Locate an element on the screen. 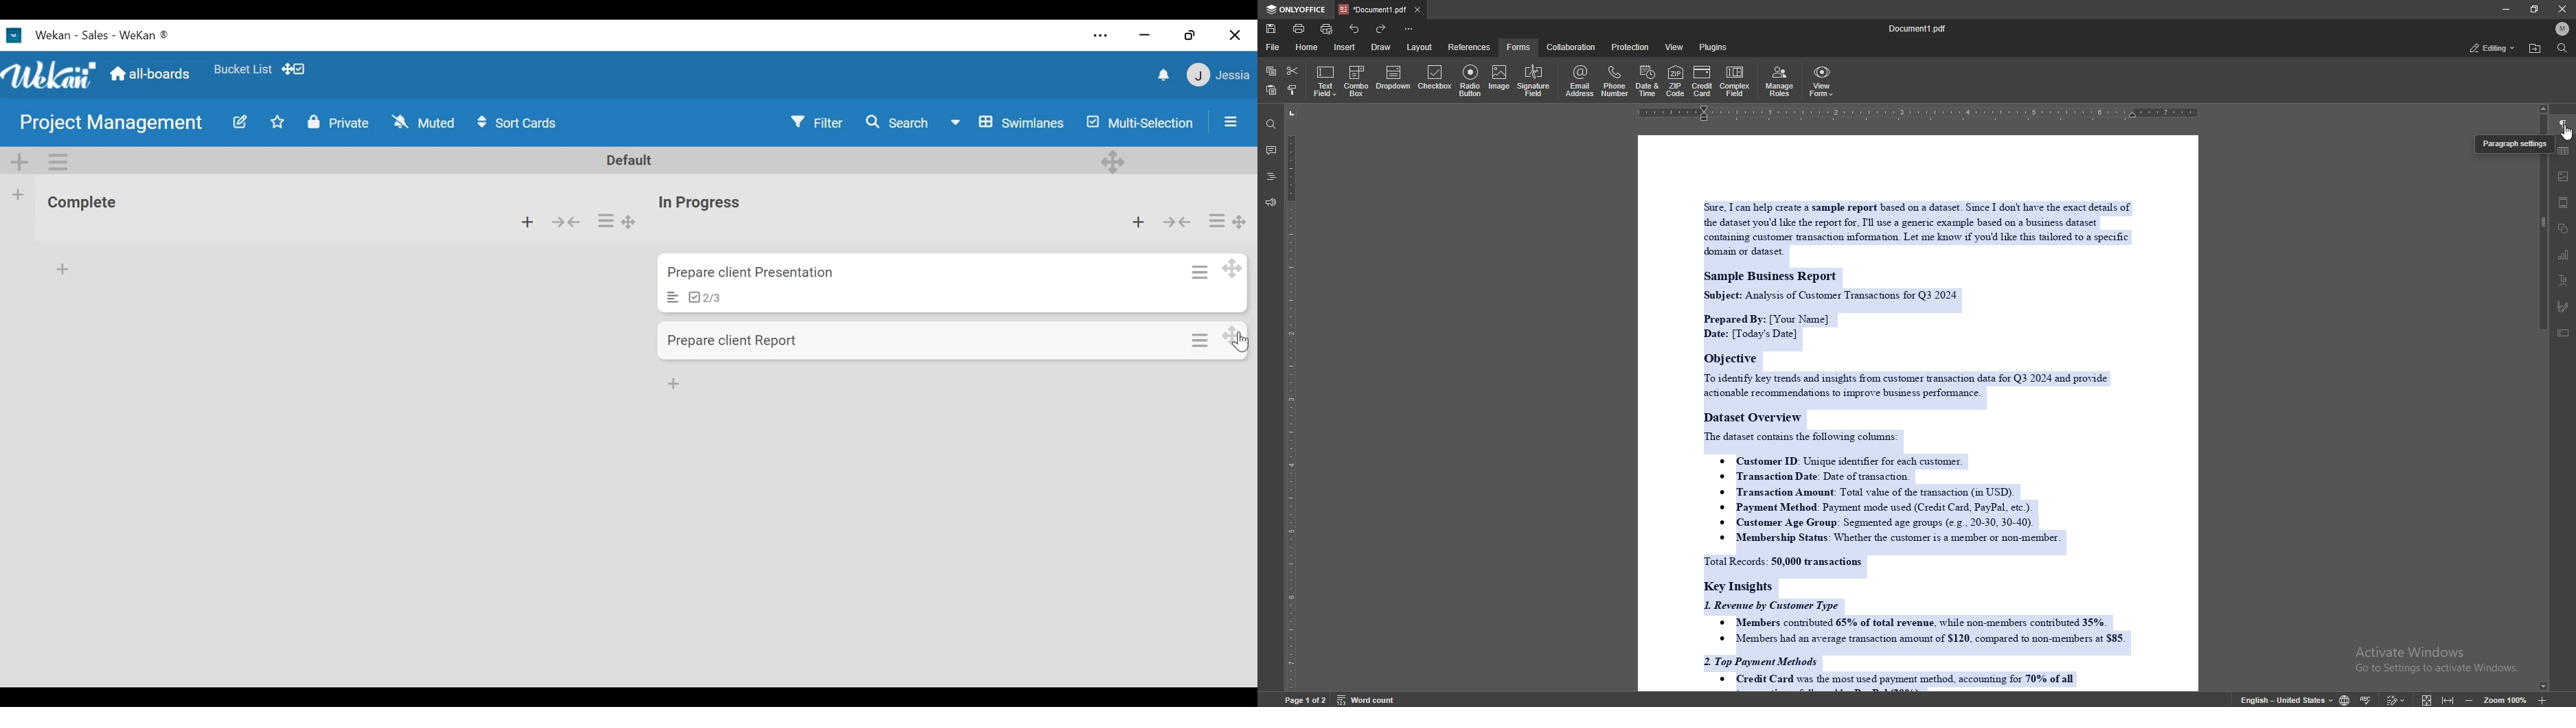 The width and height of the screenshot is (2576, 728). header and footer is located at coordinates (2564, 202).